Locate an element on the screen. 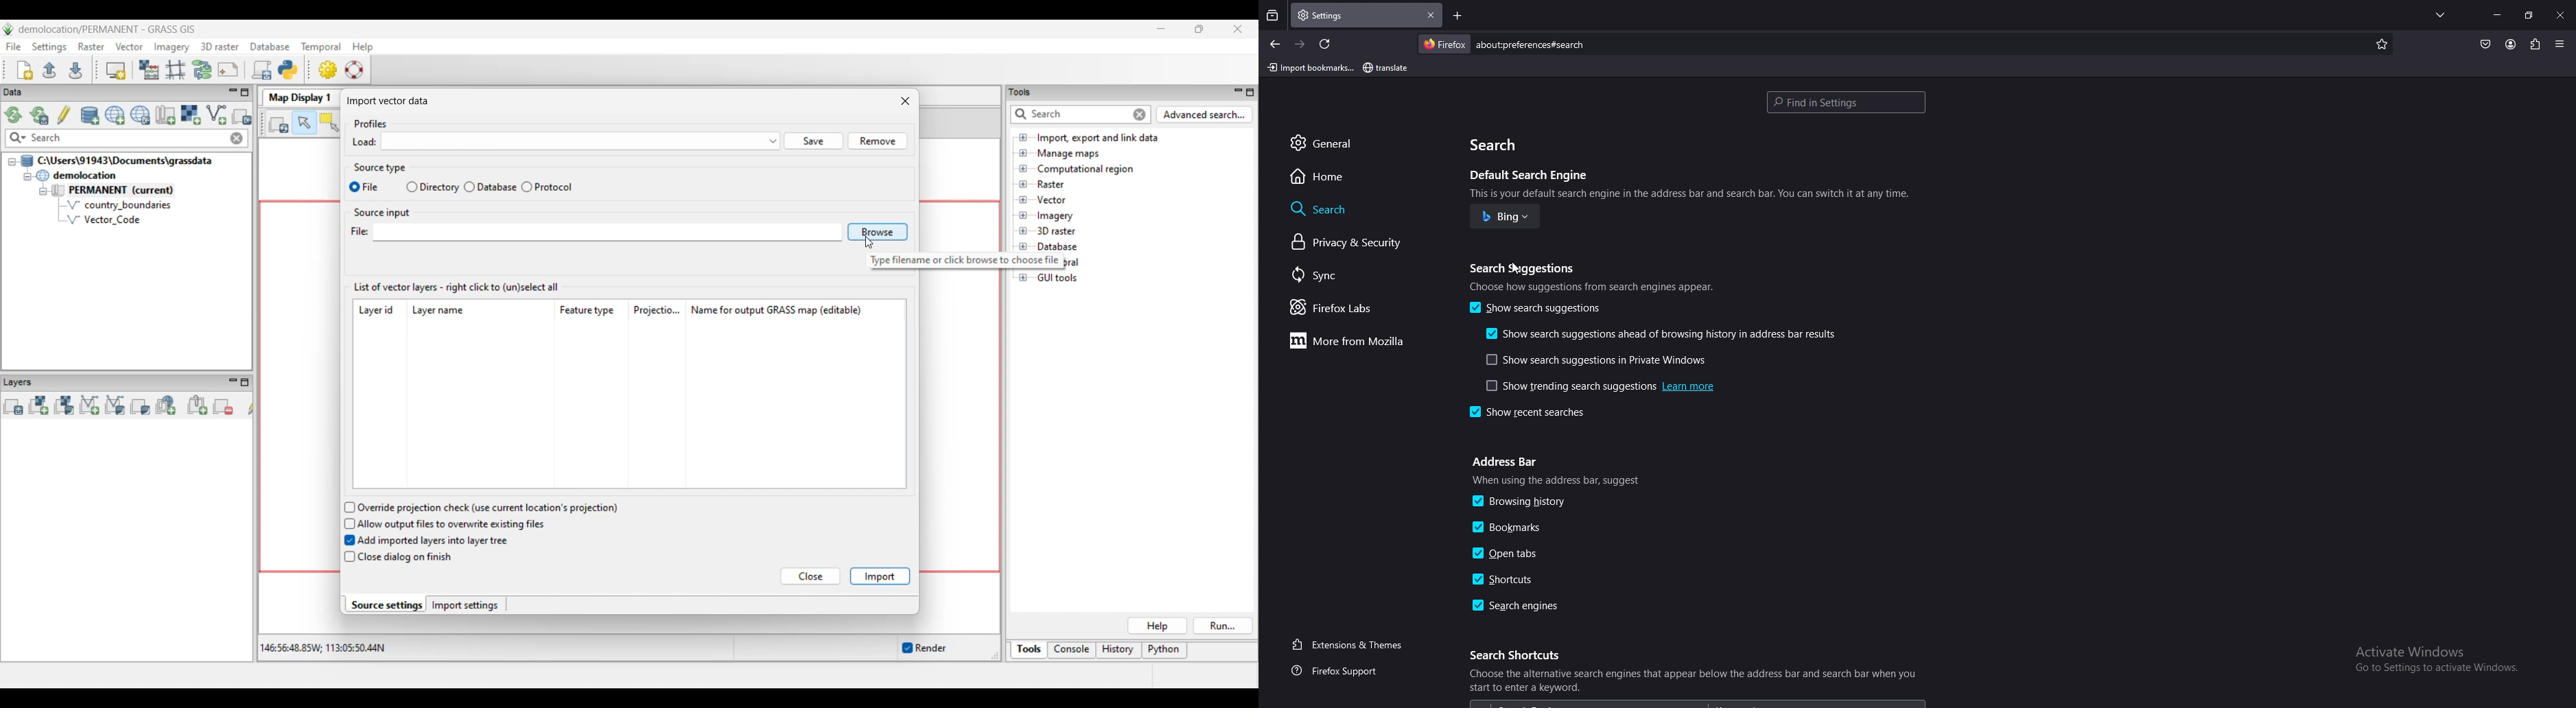 Image resolution: width=2576 pixels, height=728 pixels. info is located at coordinates (1560, 480).